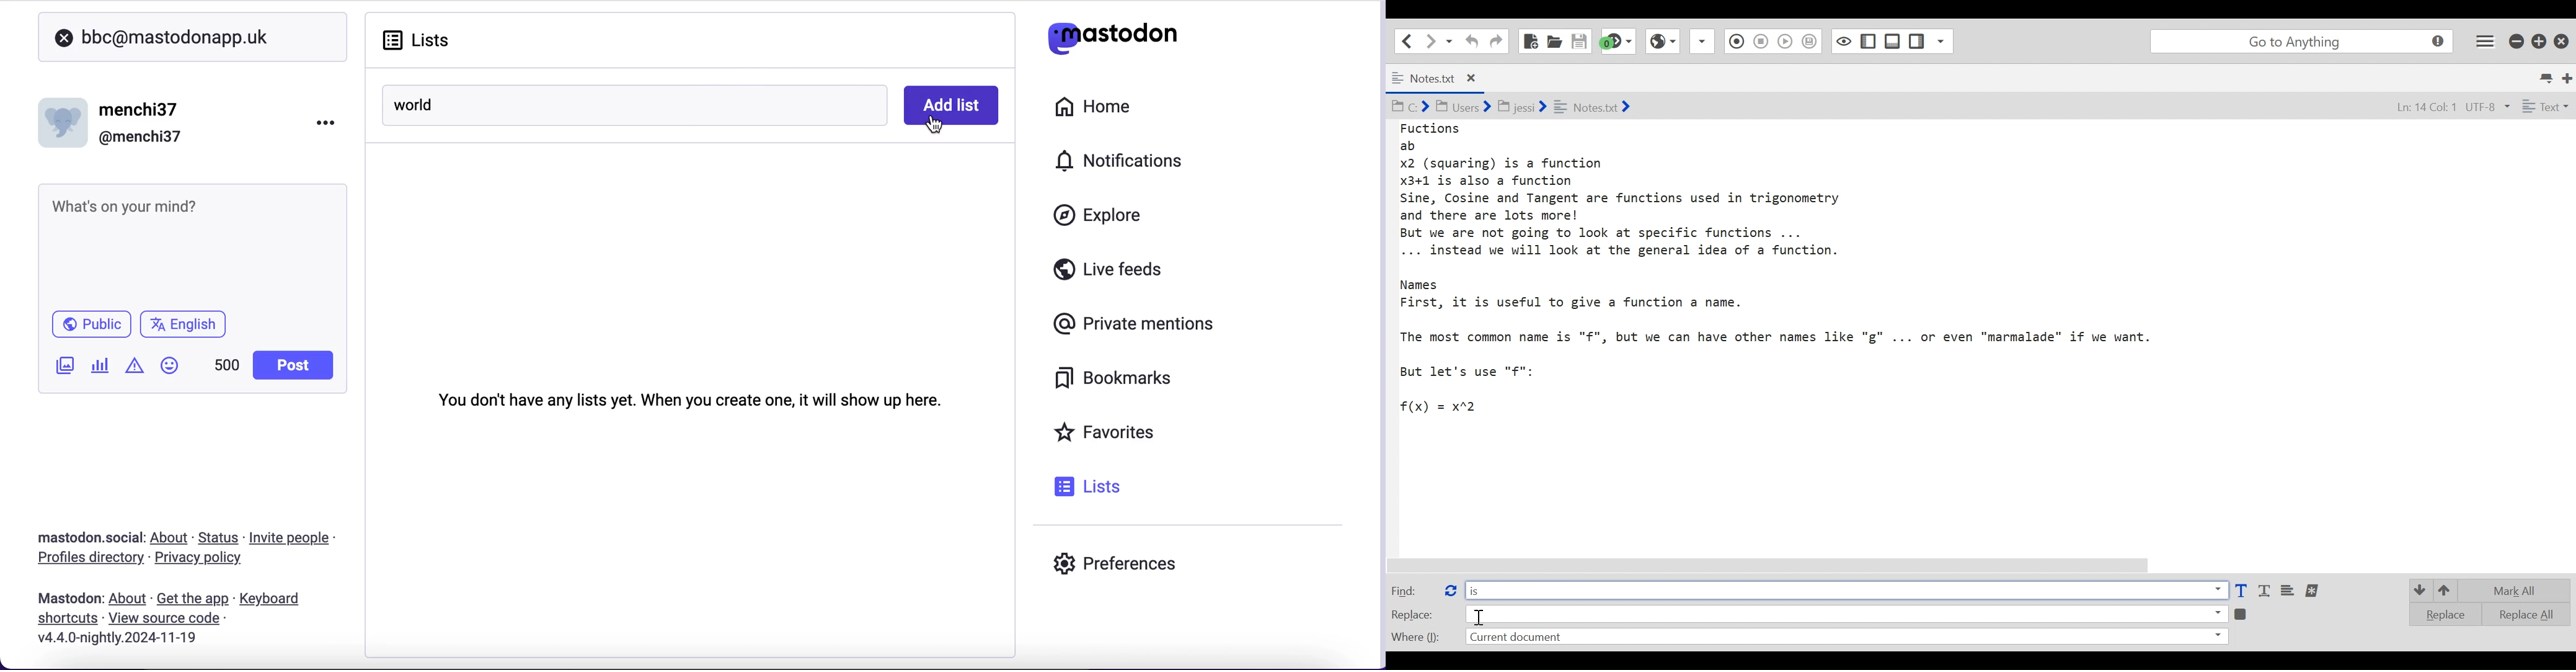  What do you see at coordinates (1116, 563) in the screenshot?
I see `preferences` at bounding box center [1116, 563].